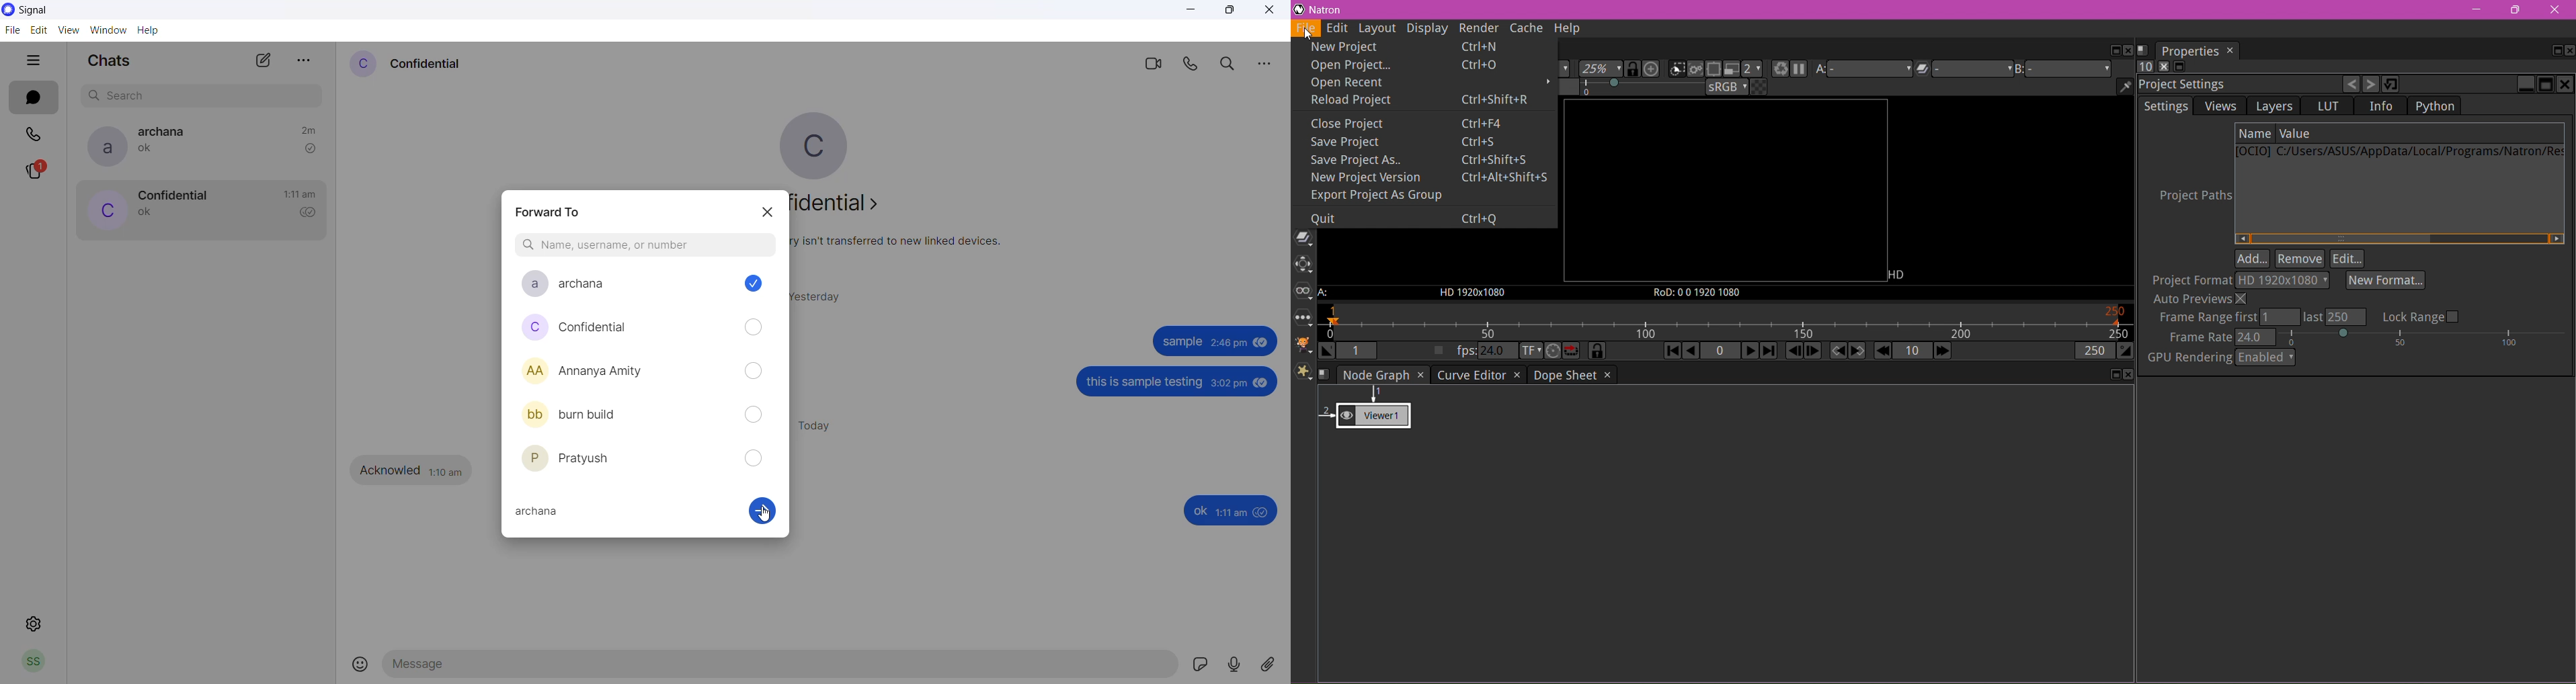 This screenshot has width=2576, height=700. I want to click on minimize, so click(1193, 13).